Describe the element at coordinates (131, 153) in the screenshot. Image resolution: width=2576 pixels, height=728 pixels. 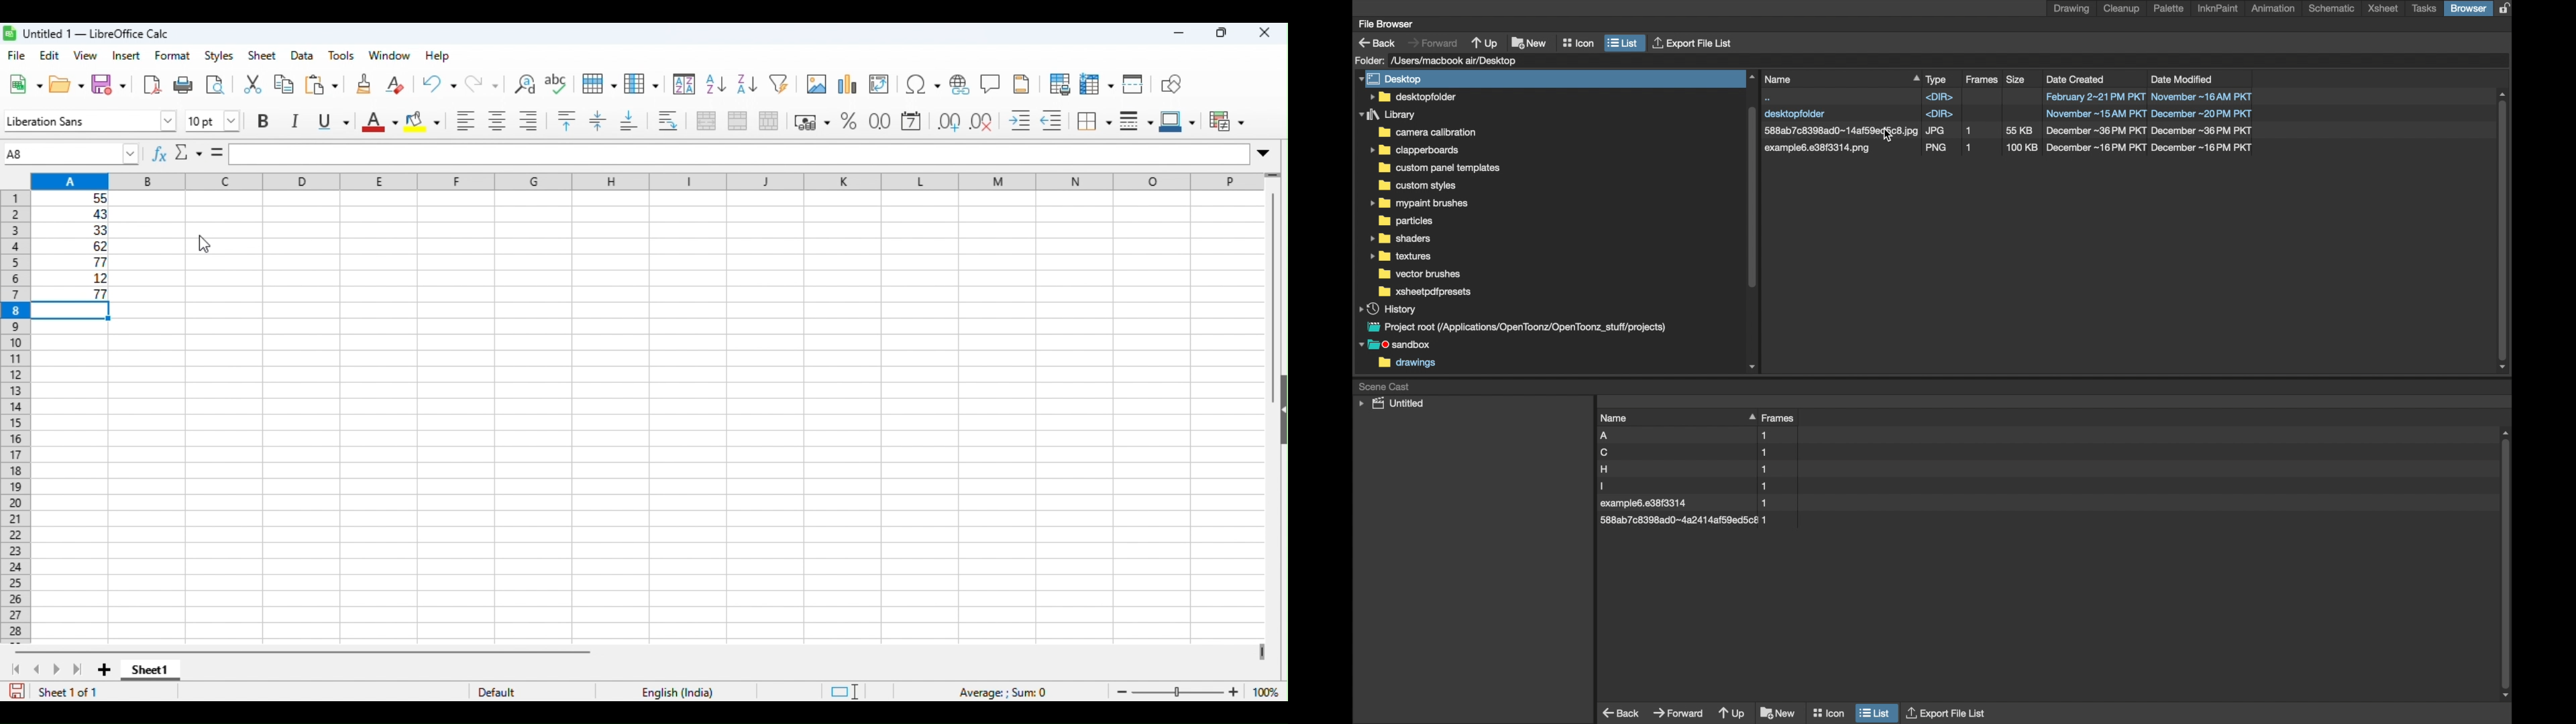
I see `drop down` at that location.